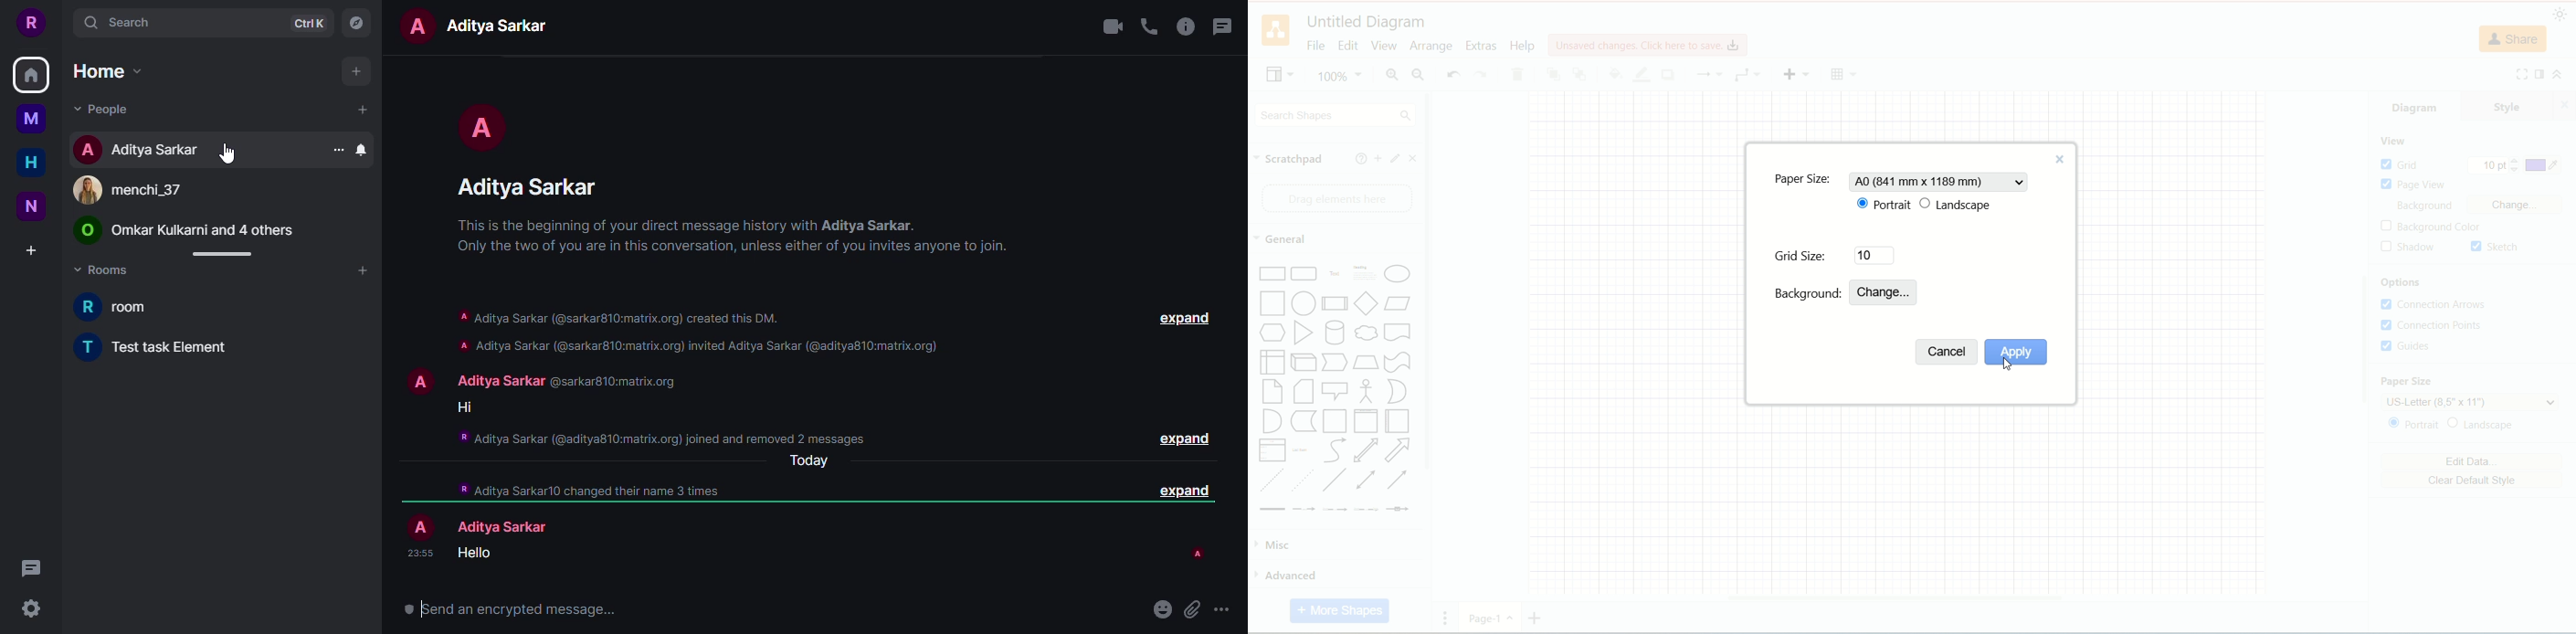  Describe the element at coordinates (509, 23) in the screenshot. I see `aditya sarkar` at that location.